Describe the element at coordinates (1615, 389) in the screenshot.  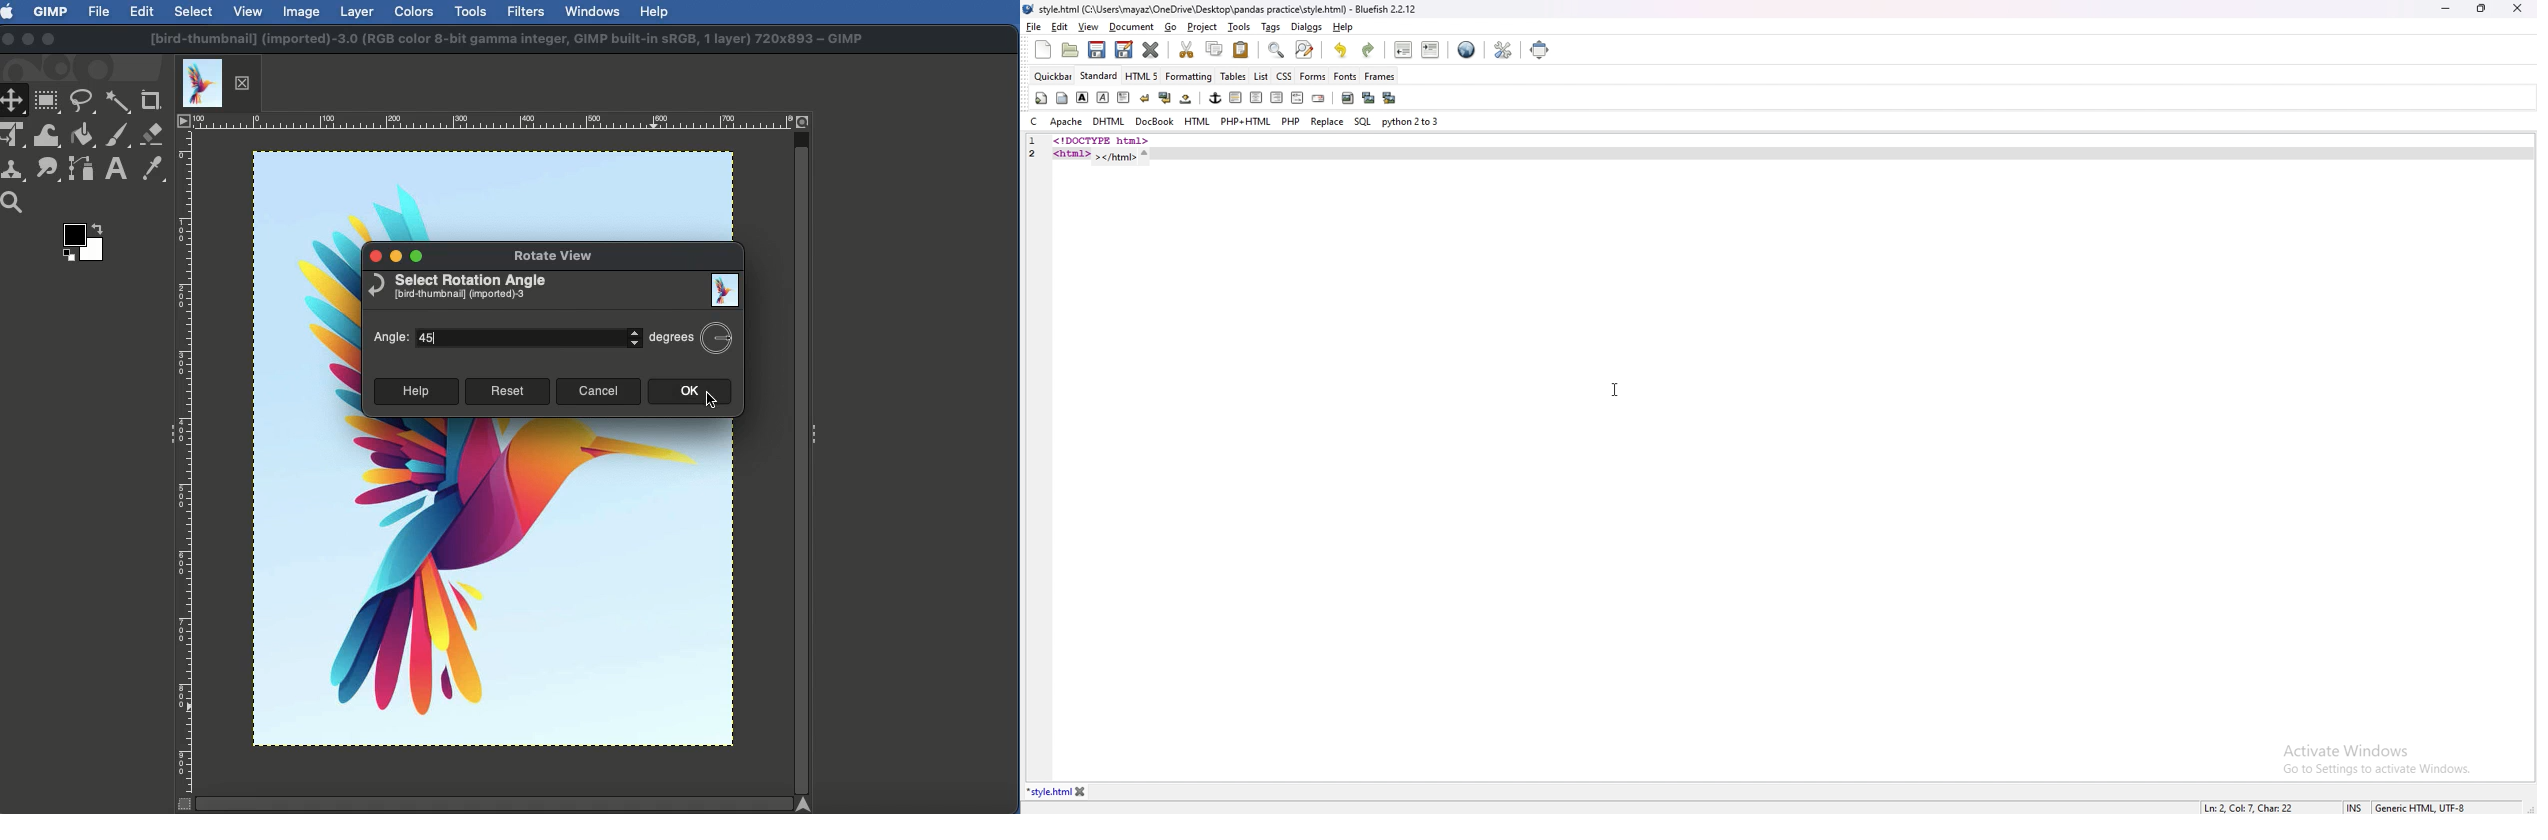
I see `cursor` at that location.